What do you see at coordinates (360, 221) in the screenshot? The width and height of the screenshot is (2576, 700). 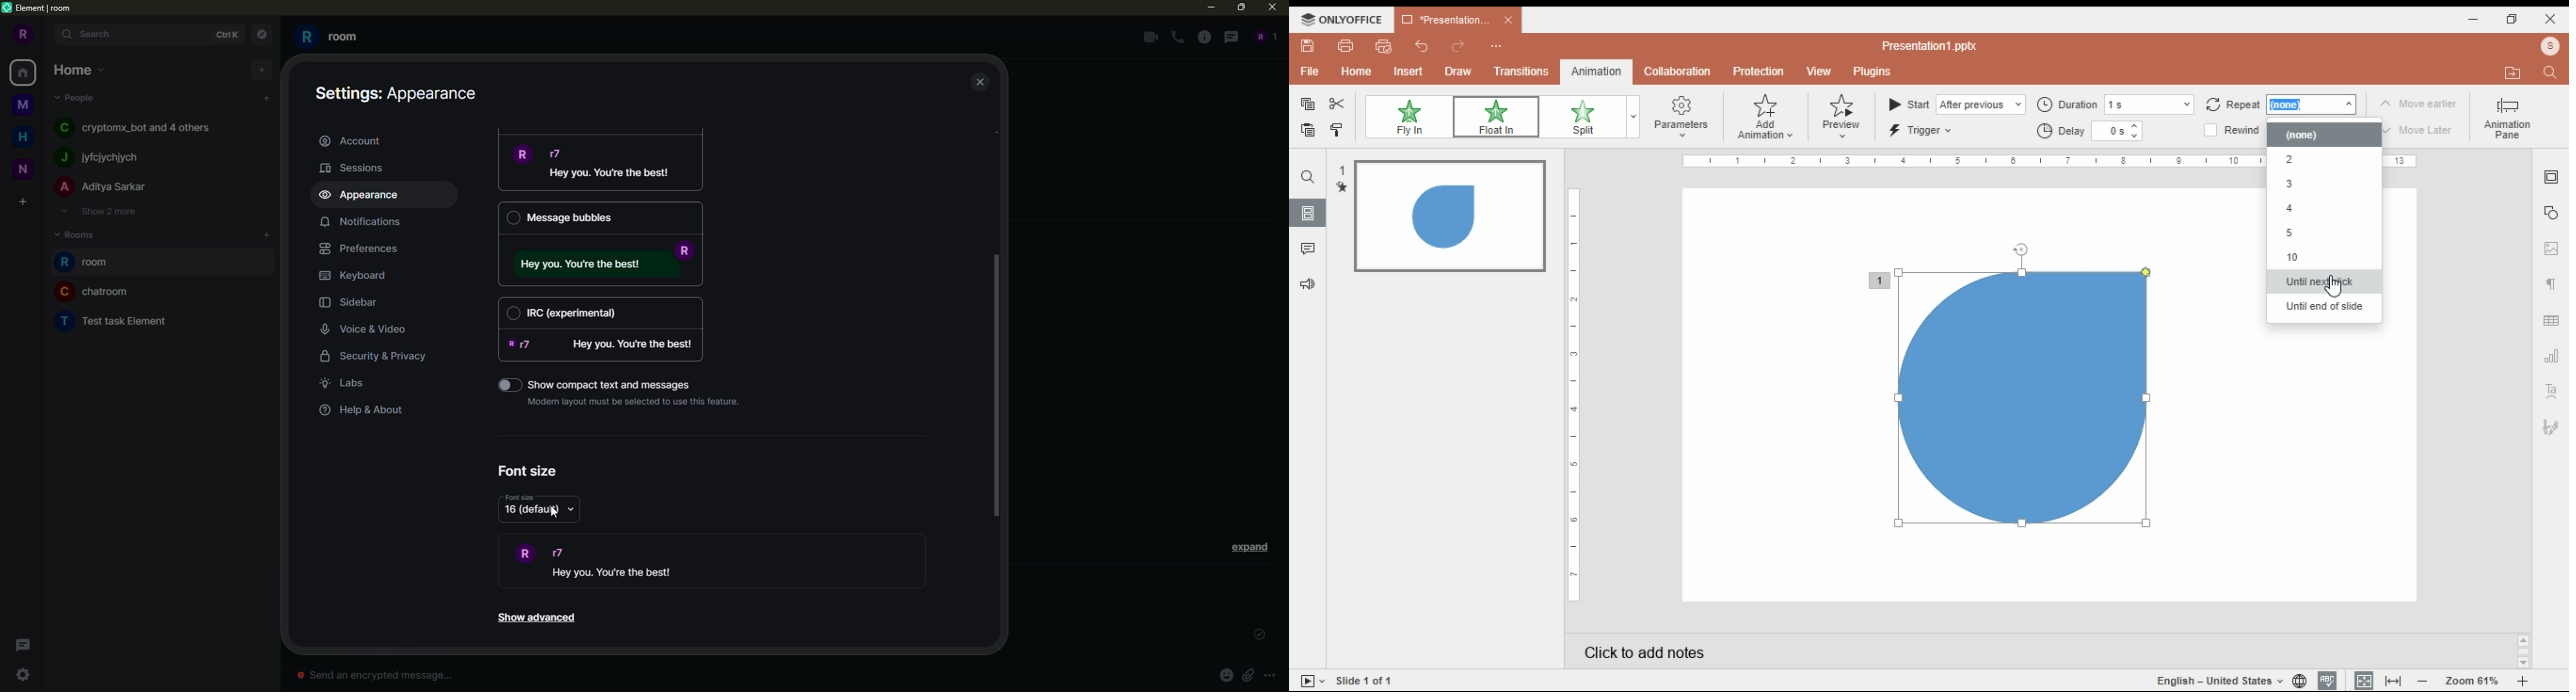 I see `notifications` at bounding box center [360, 221].